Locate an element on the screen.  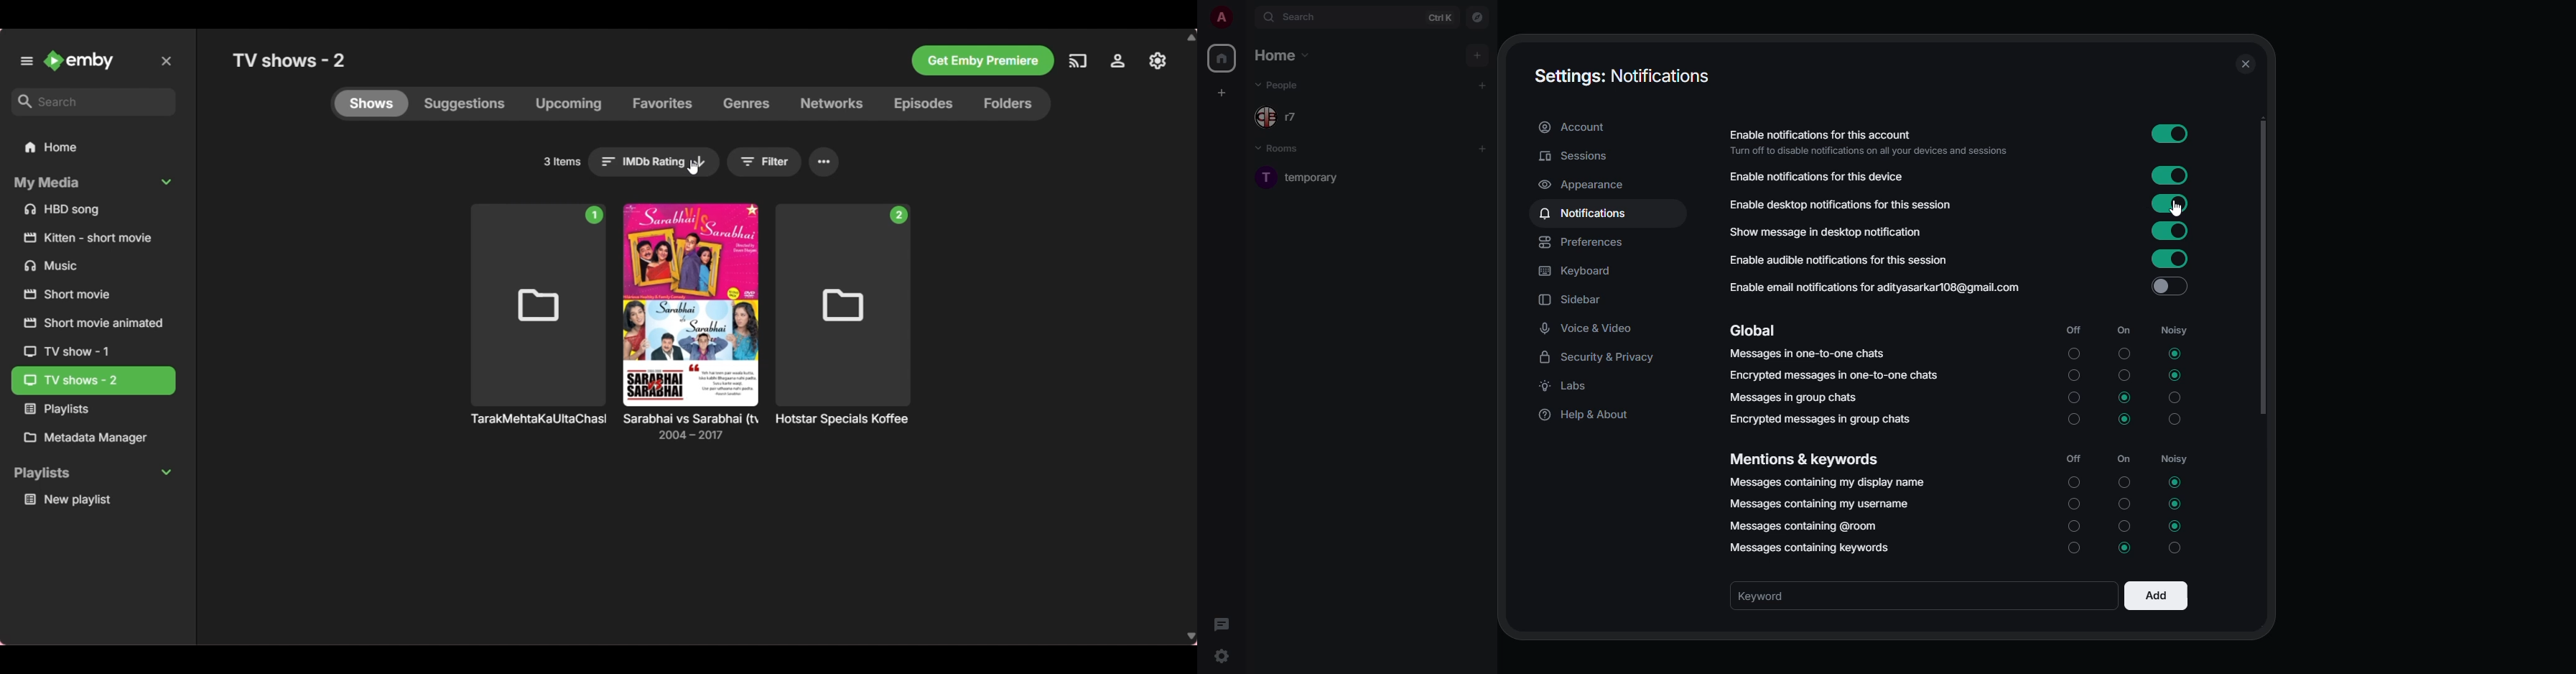
enable desktop notifications for this session is located at coordinates (1842, 205).